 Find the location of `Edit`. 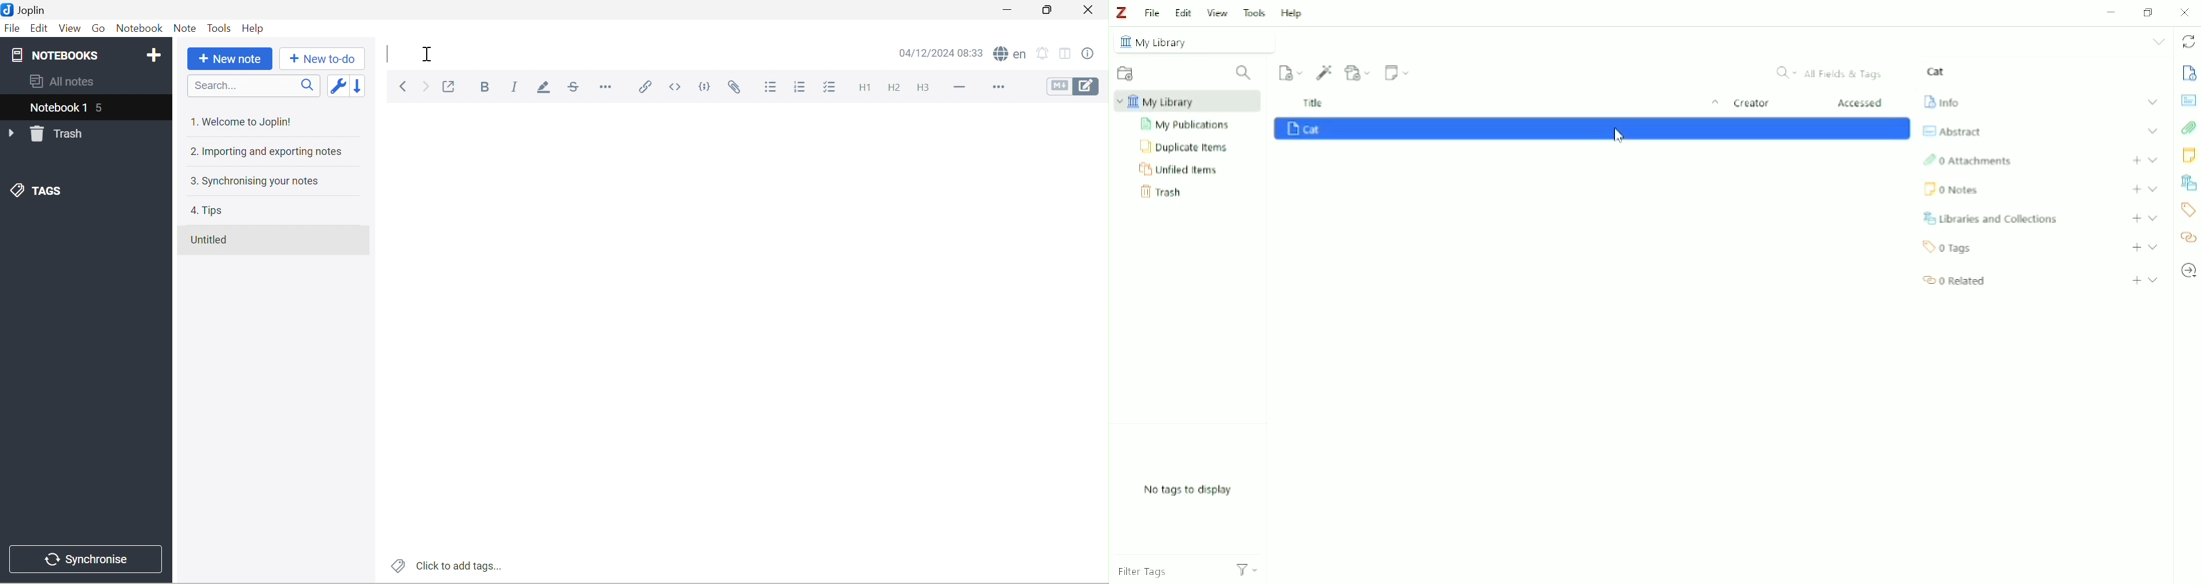

Edit is located at coordinates (1183, 13).